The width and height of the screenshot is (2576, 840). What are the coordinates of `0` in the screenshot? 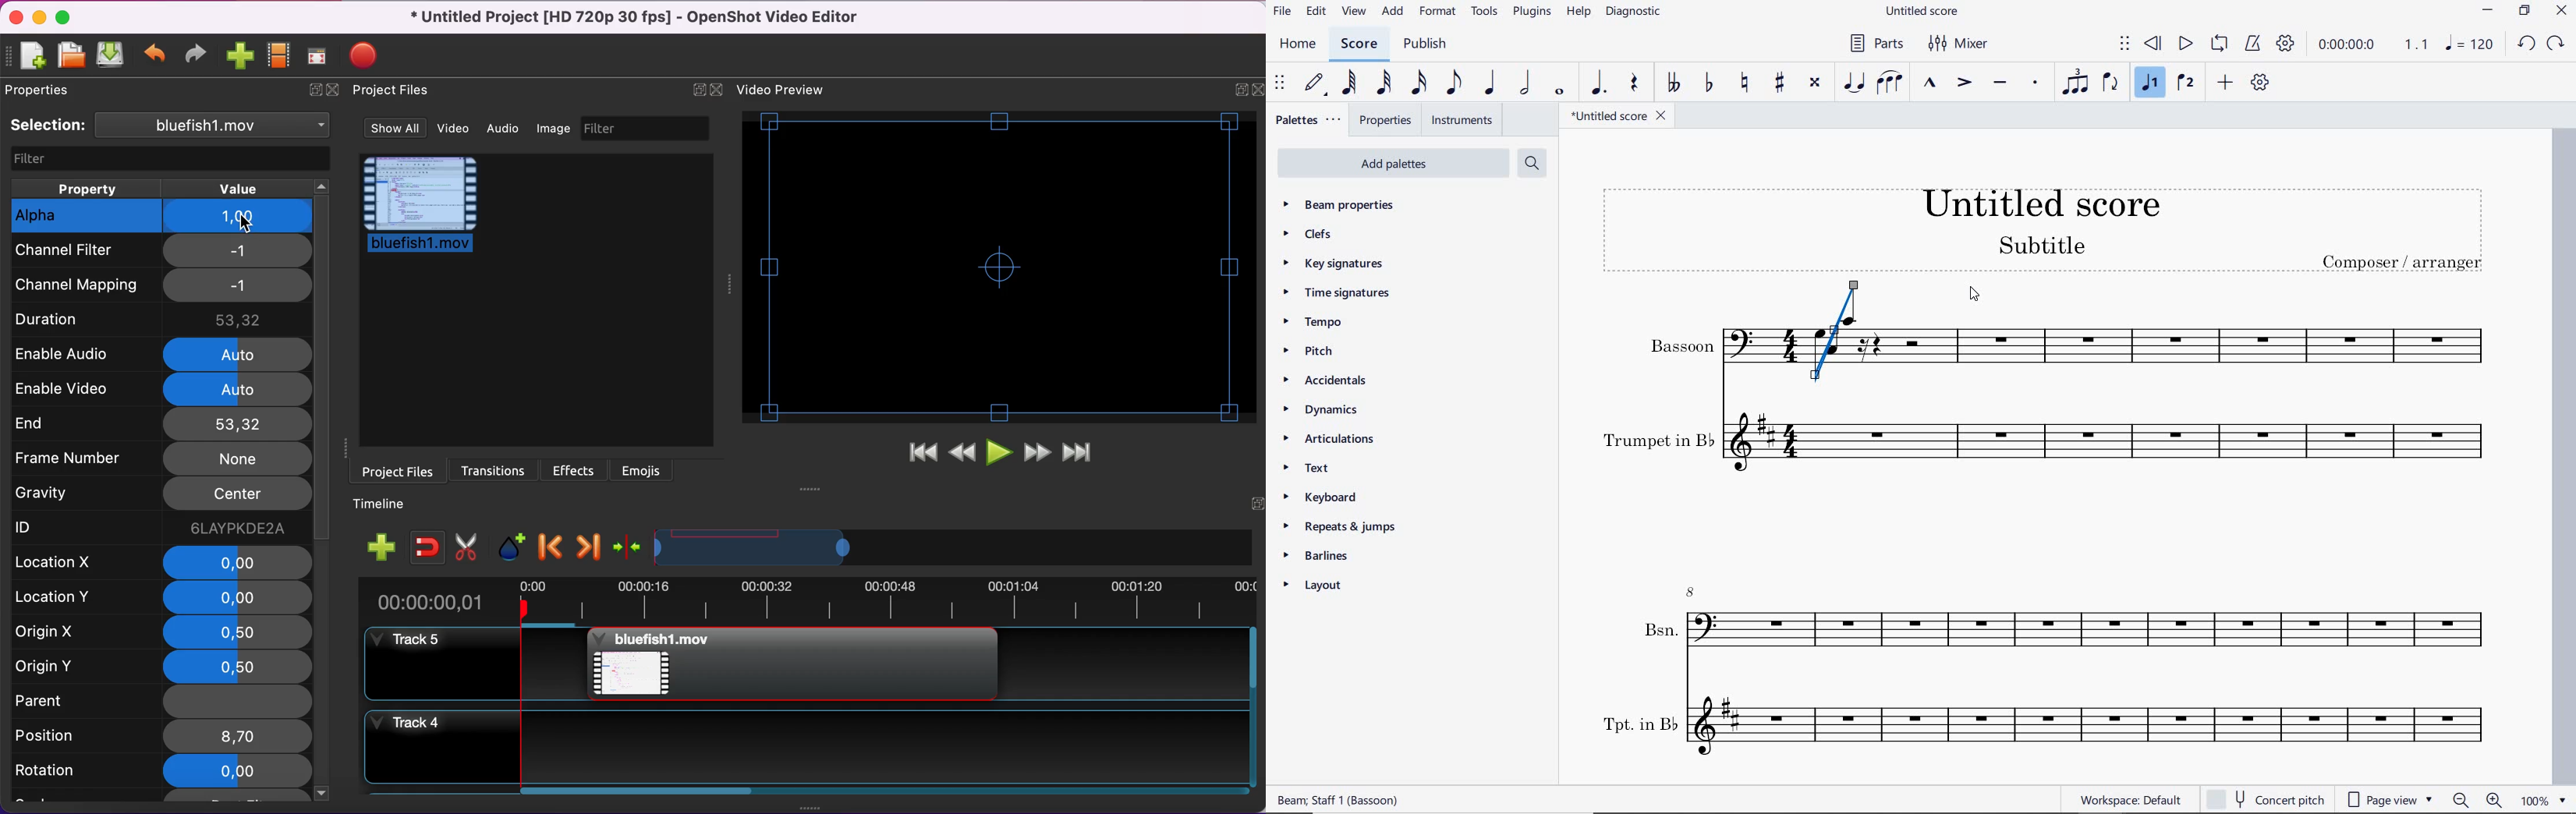 It's located at (239, 597).